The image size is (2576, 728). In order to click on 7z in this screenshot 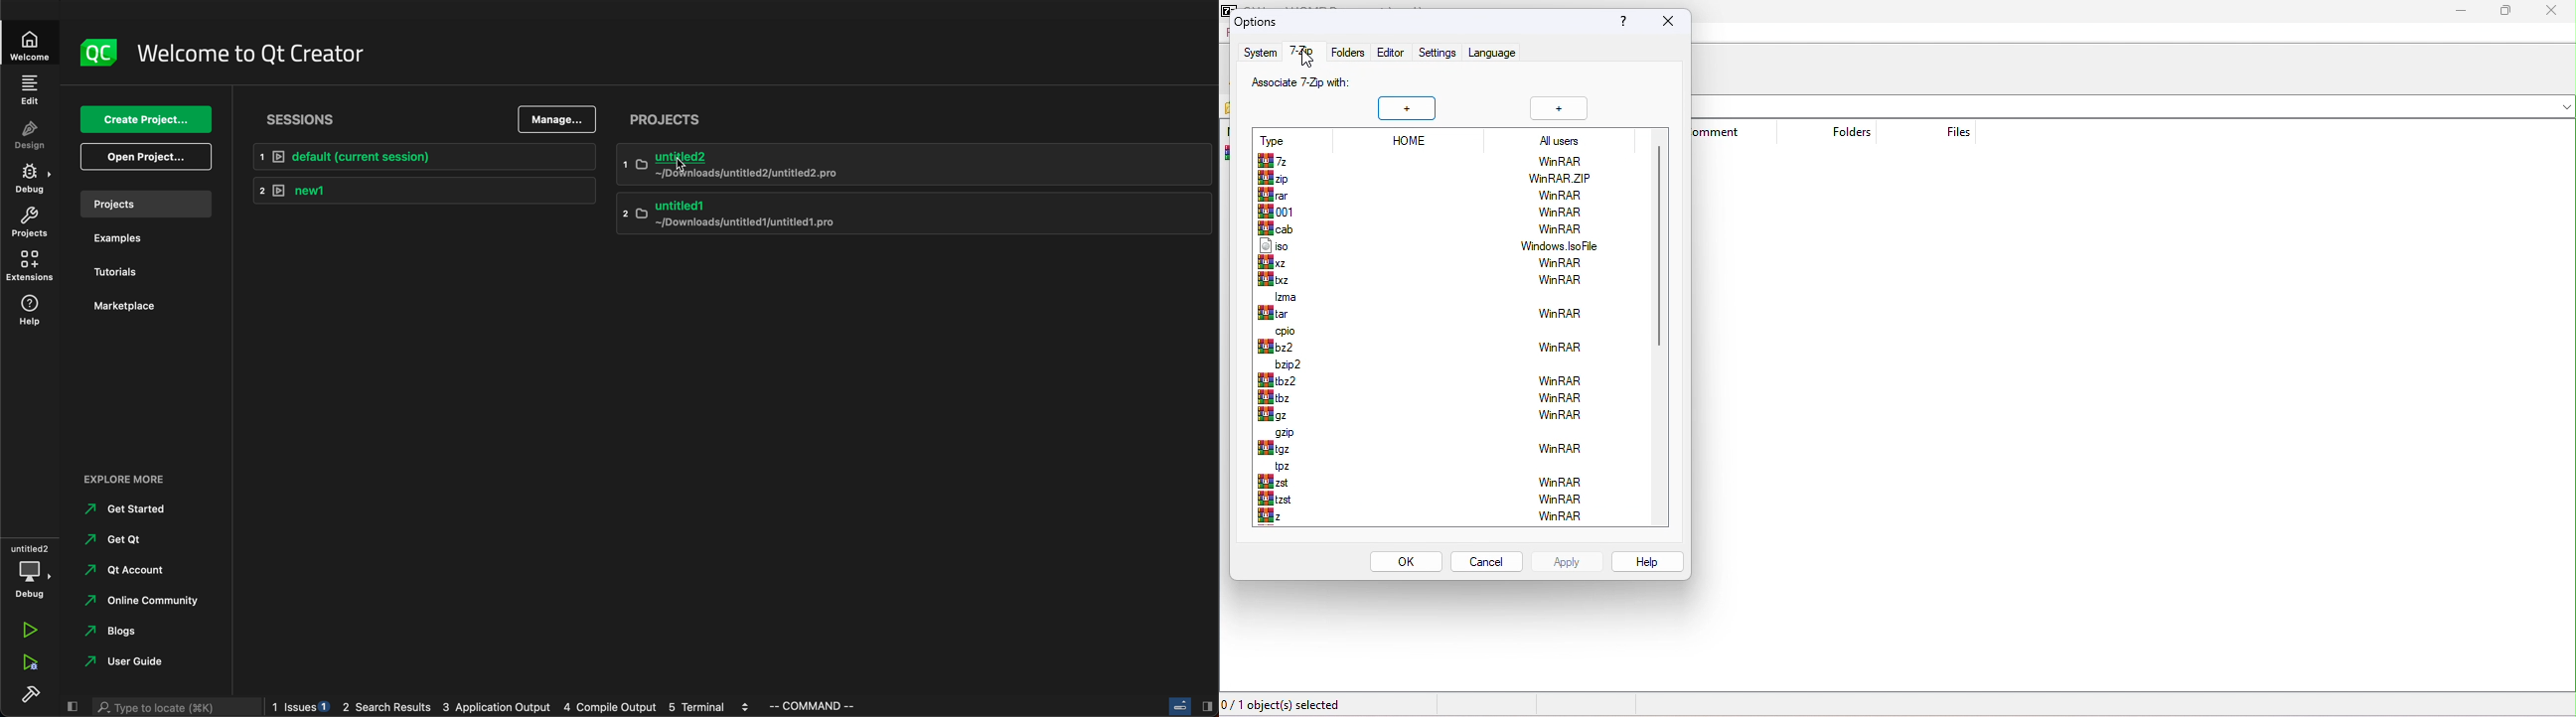, I will do `click(1273, 159)`.